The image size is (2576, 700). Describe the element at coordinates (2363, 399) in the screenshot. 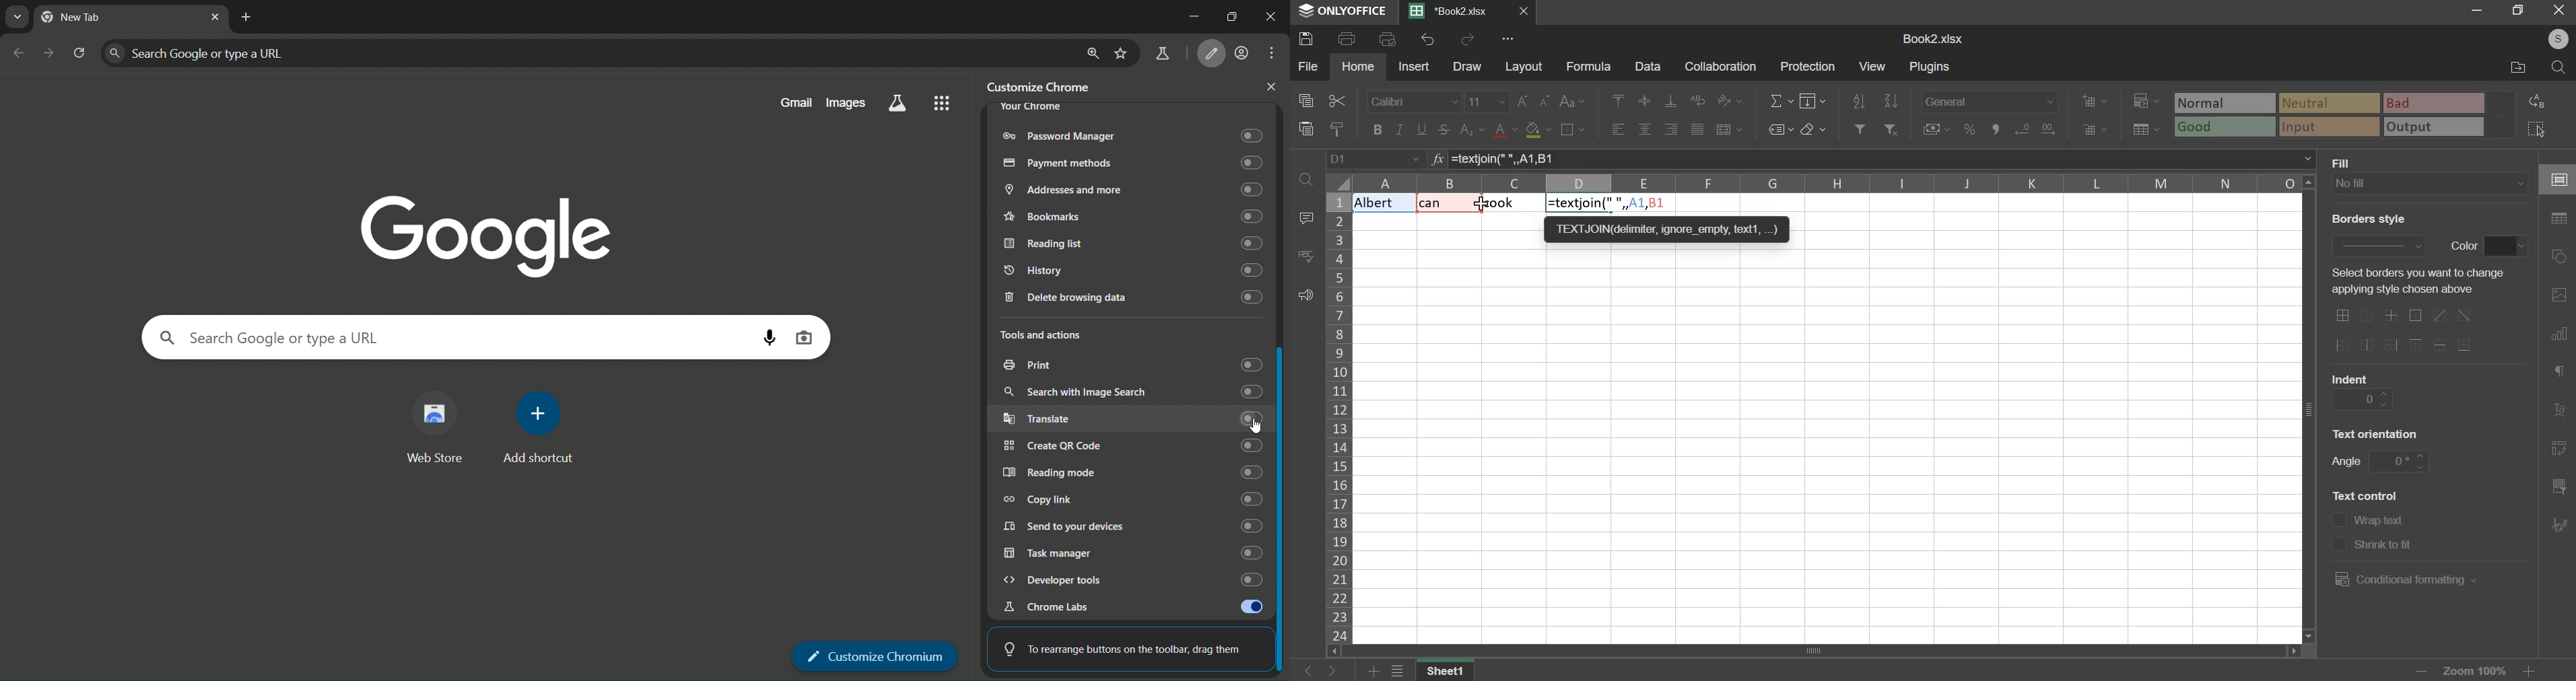

I see `indent` at that location.